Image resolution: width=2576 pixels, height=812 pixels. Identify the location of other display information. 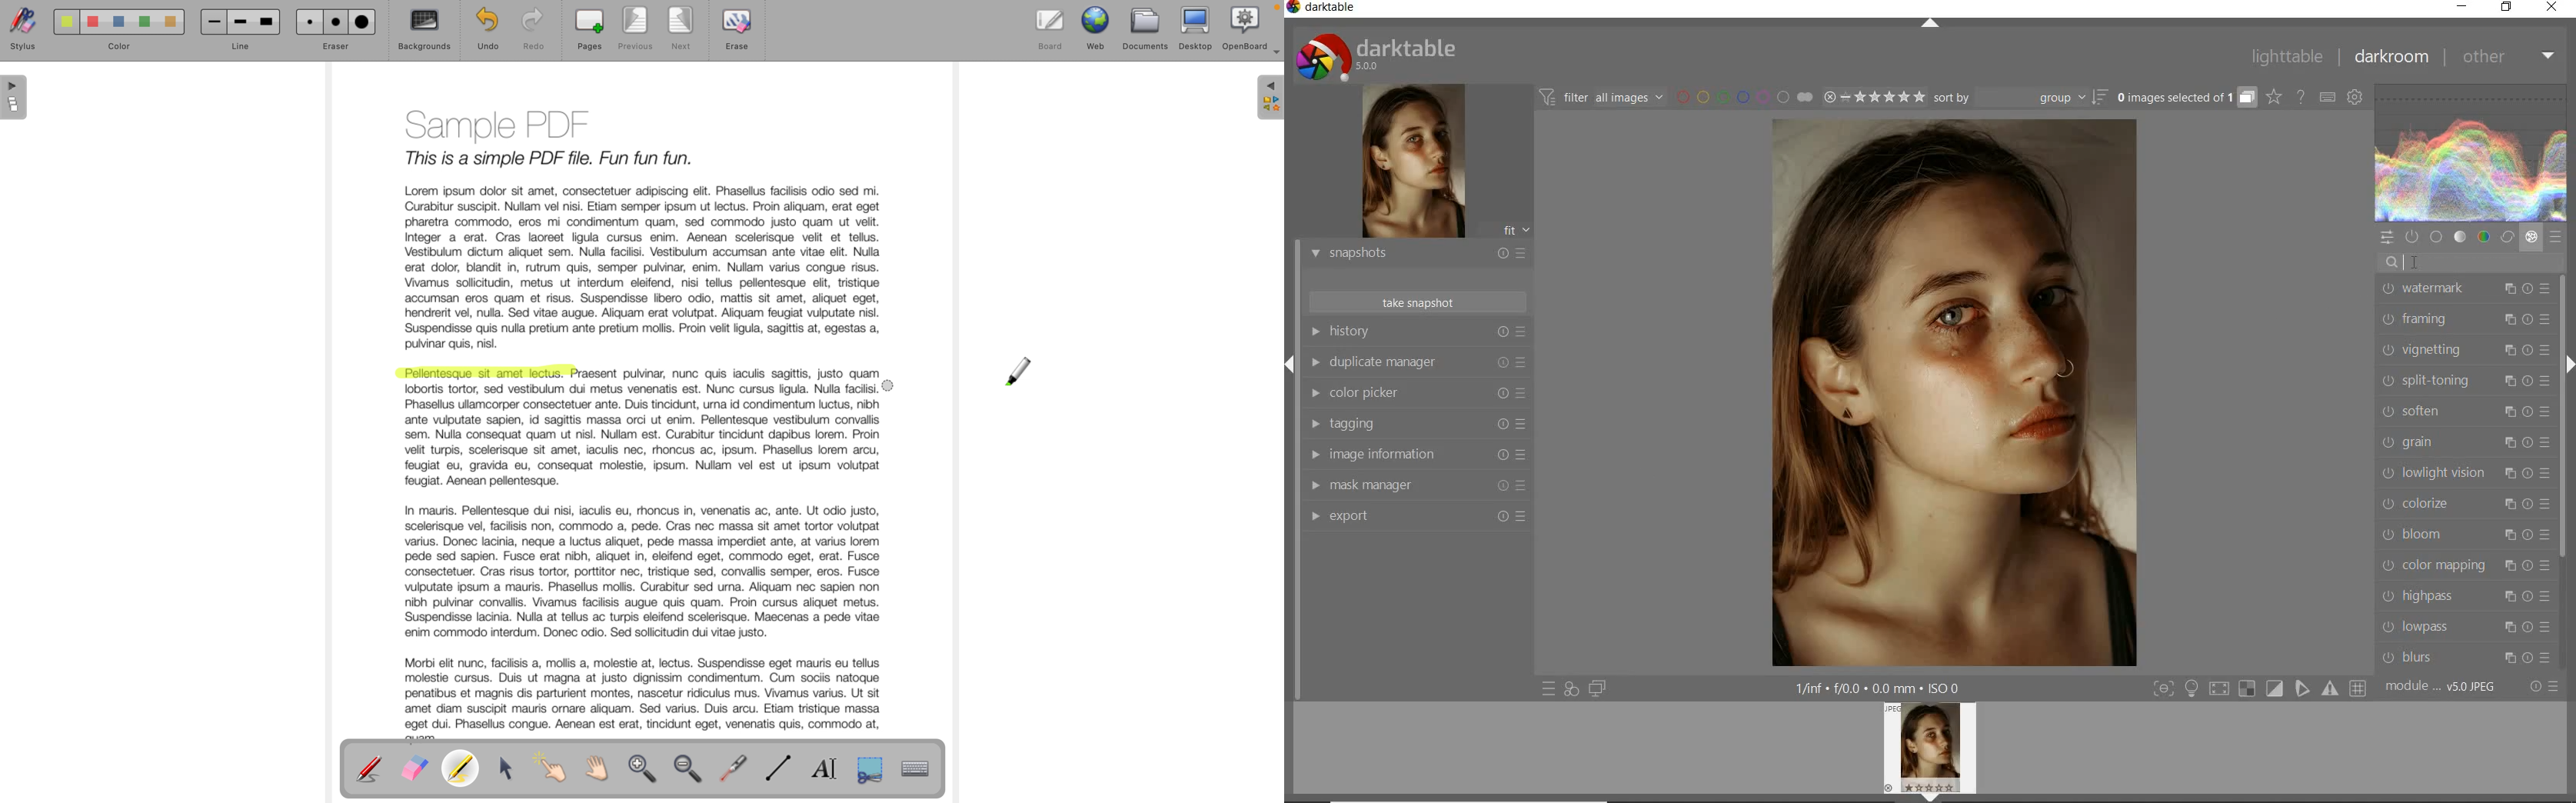
(1880, 688).